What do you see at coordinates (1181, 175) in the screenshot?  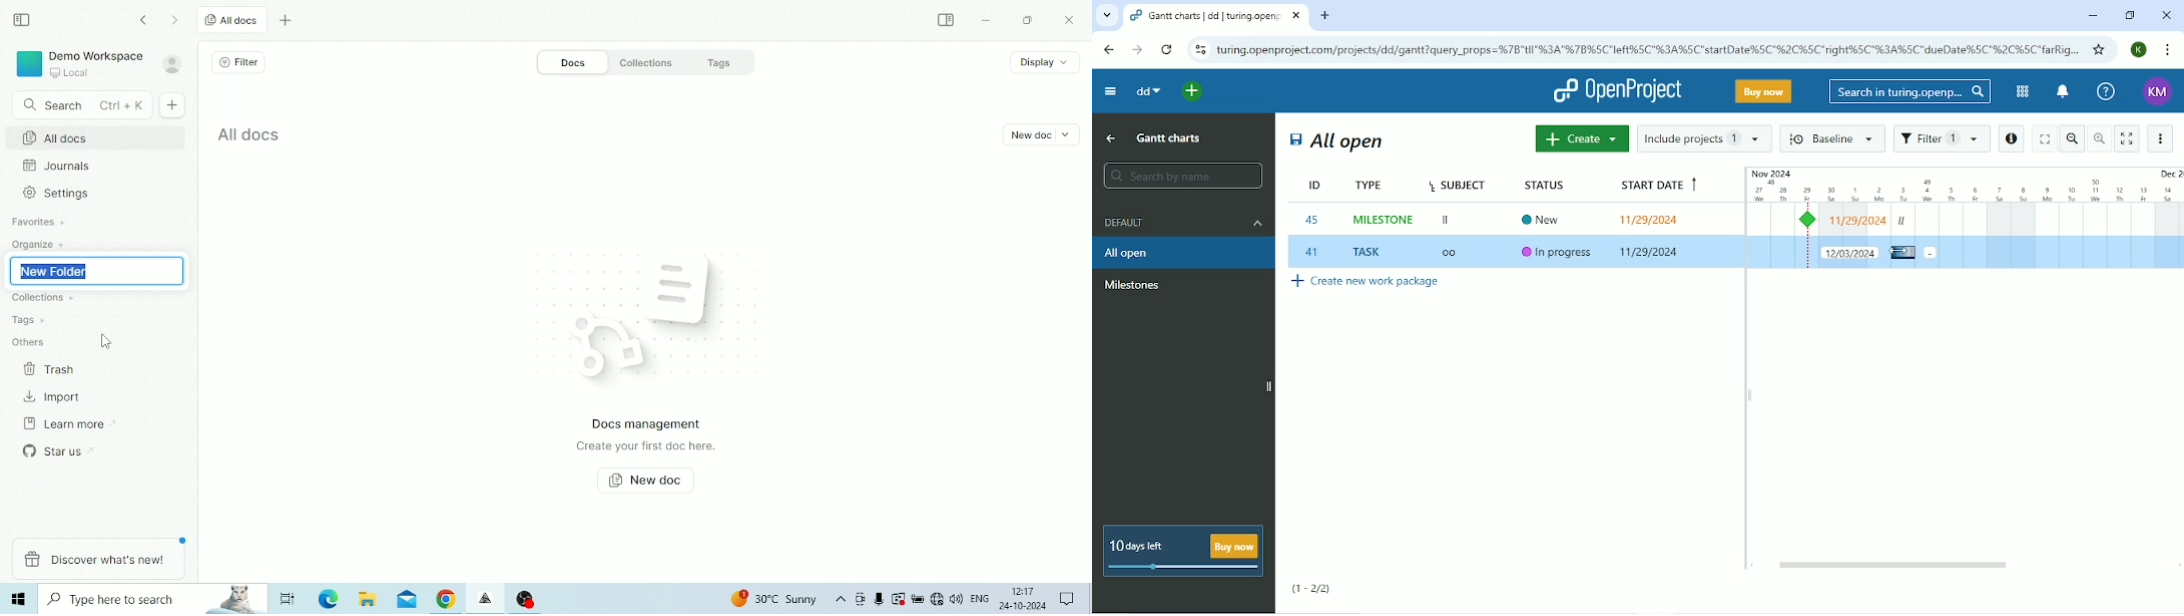 I see `Search by name` at bounding box center [1181, 175].